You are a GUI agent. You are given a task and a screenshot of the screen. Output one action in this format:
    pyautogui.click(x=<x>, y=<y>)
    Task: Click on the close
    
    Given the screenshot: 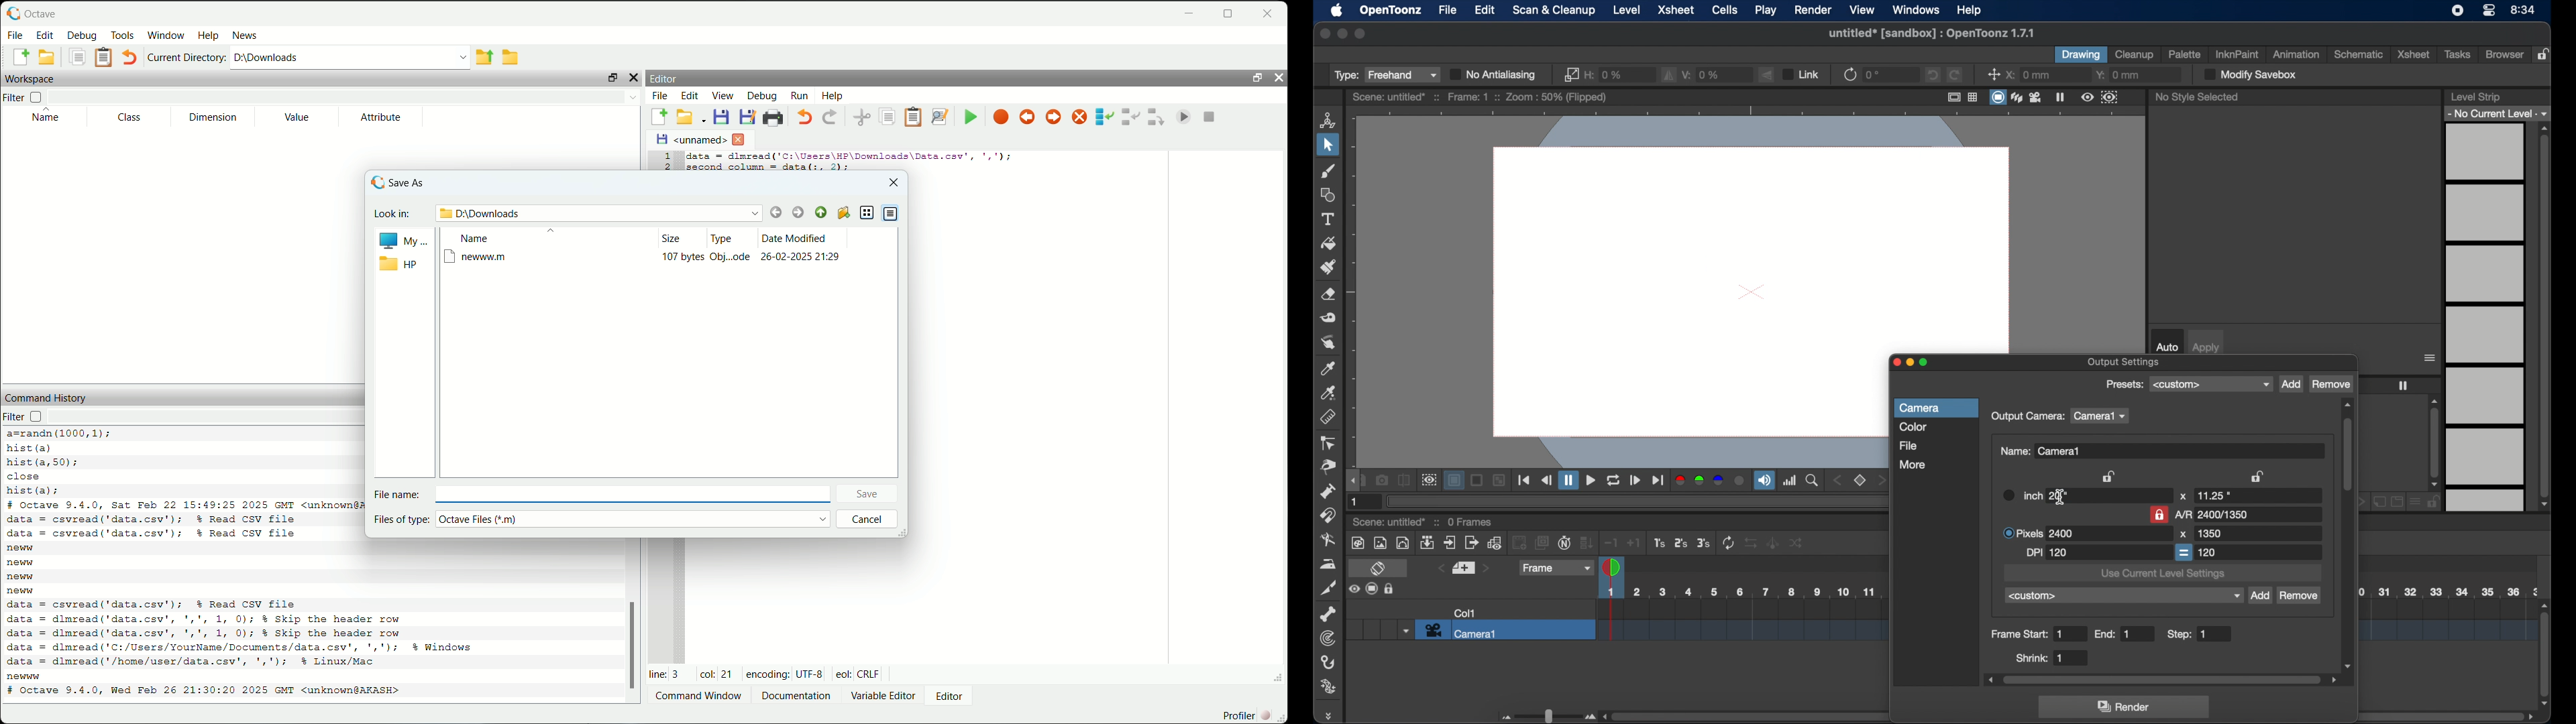 What is the action you would take?
    pyautogui.click(x=1324, y=34)
    